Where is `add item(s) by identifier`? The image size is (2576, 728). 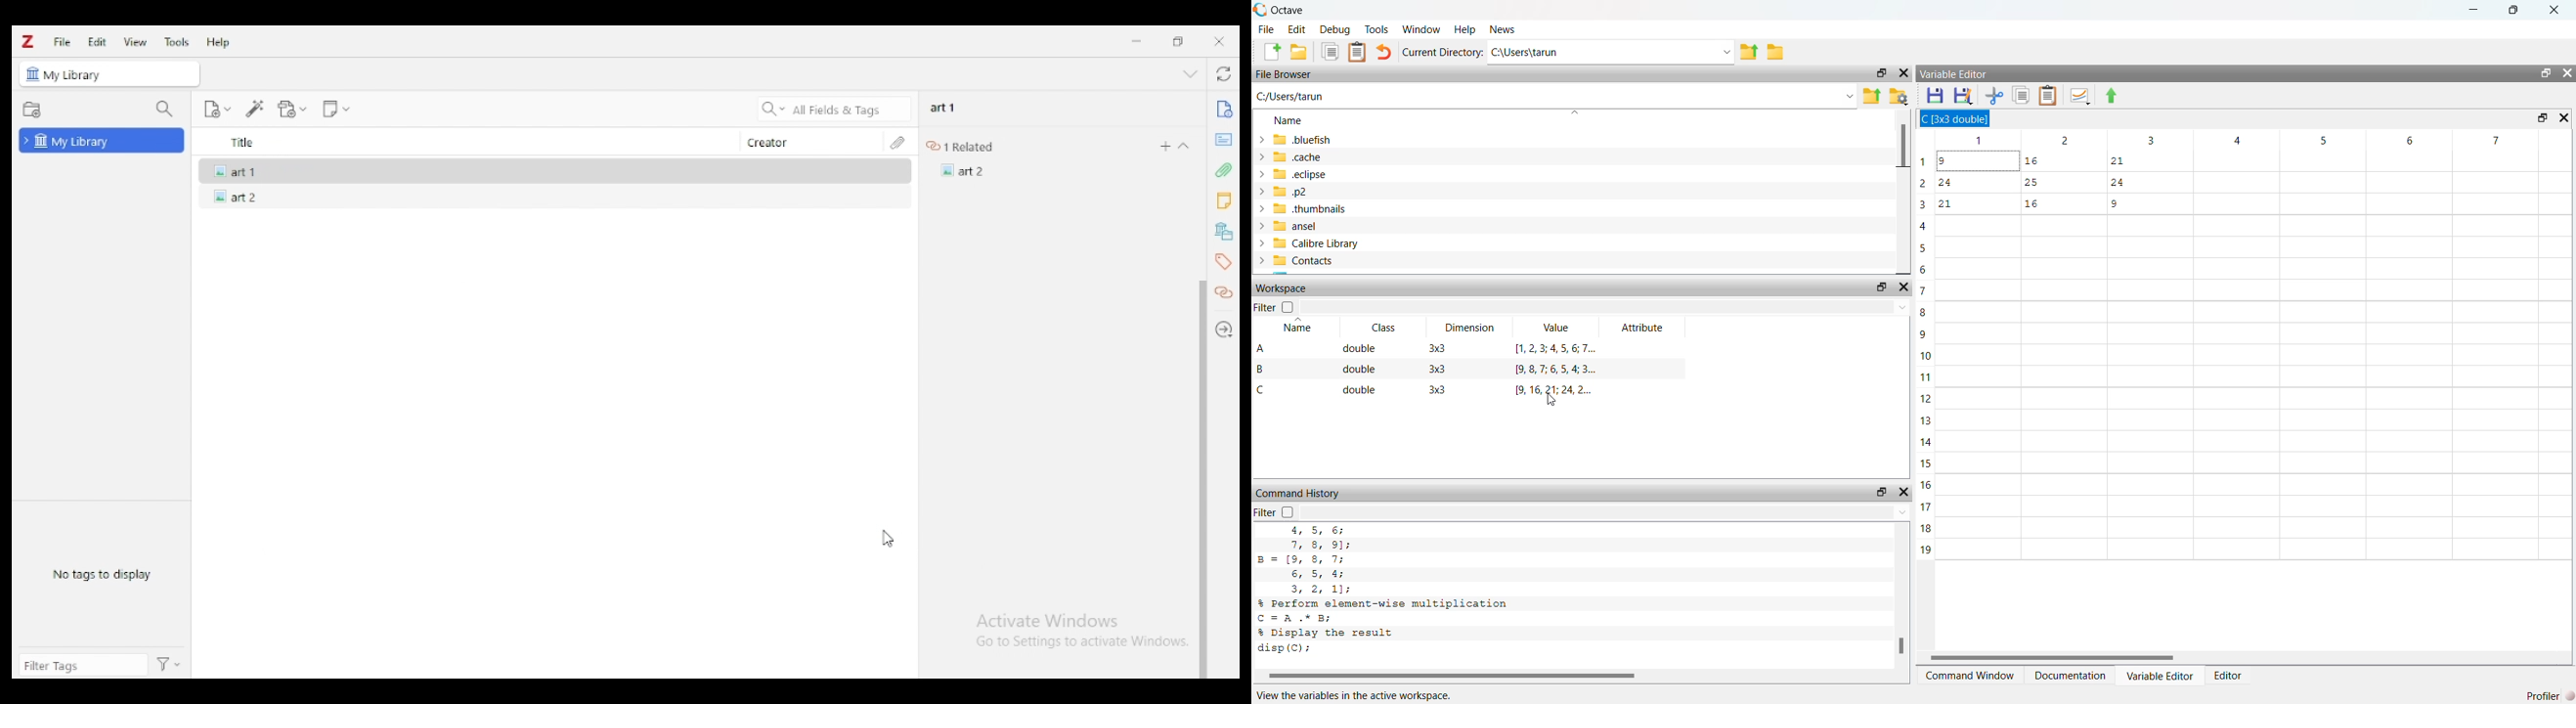
add item(s) by identifier is located at coordinates (256, 110).